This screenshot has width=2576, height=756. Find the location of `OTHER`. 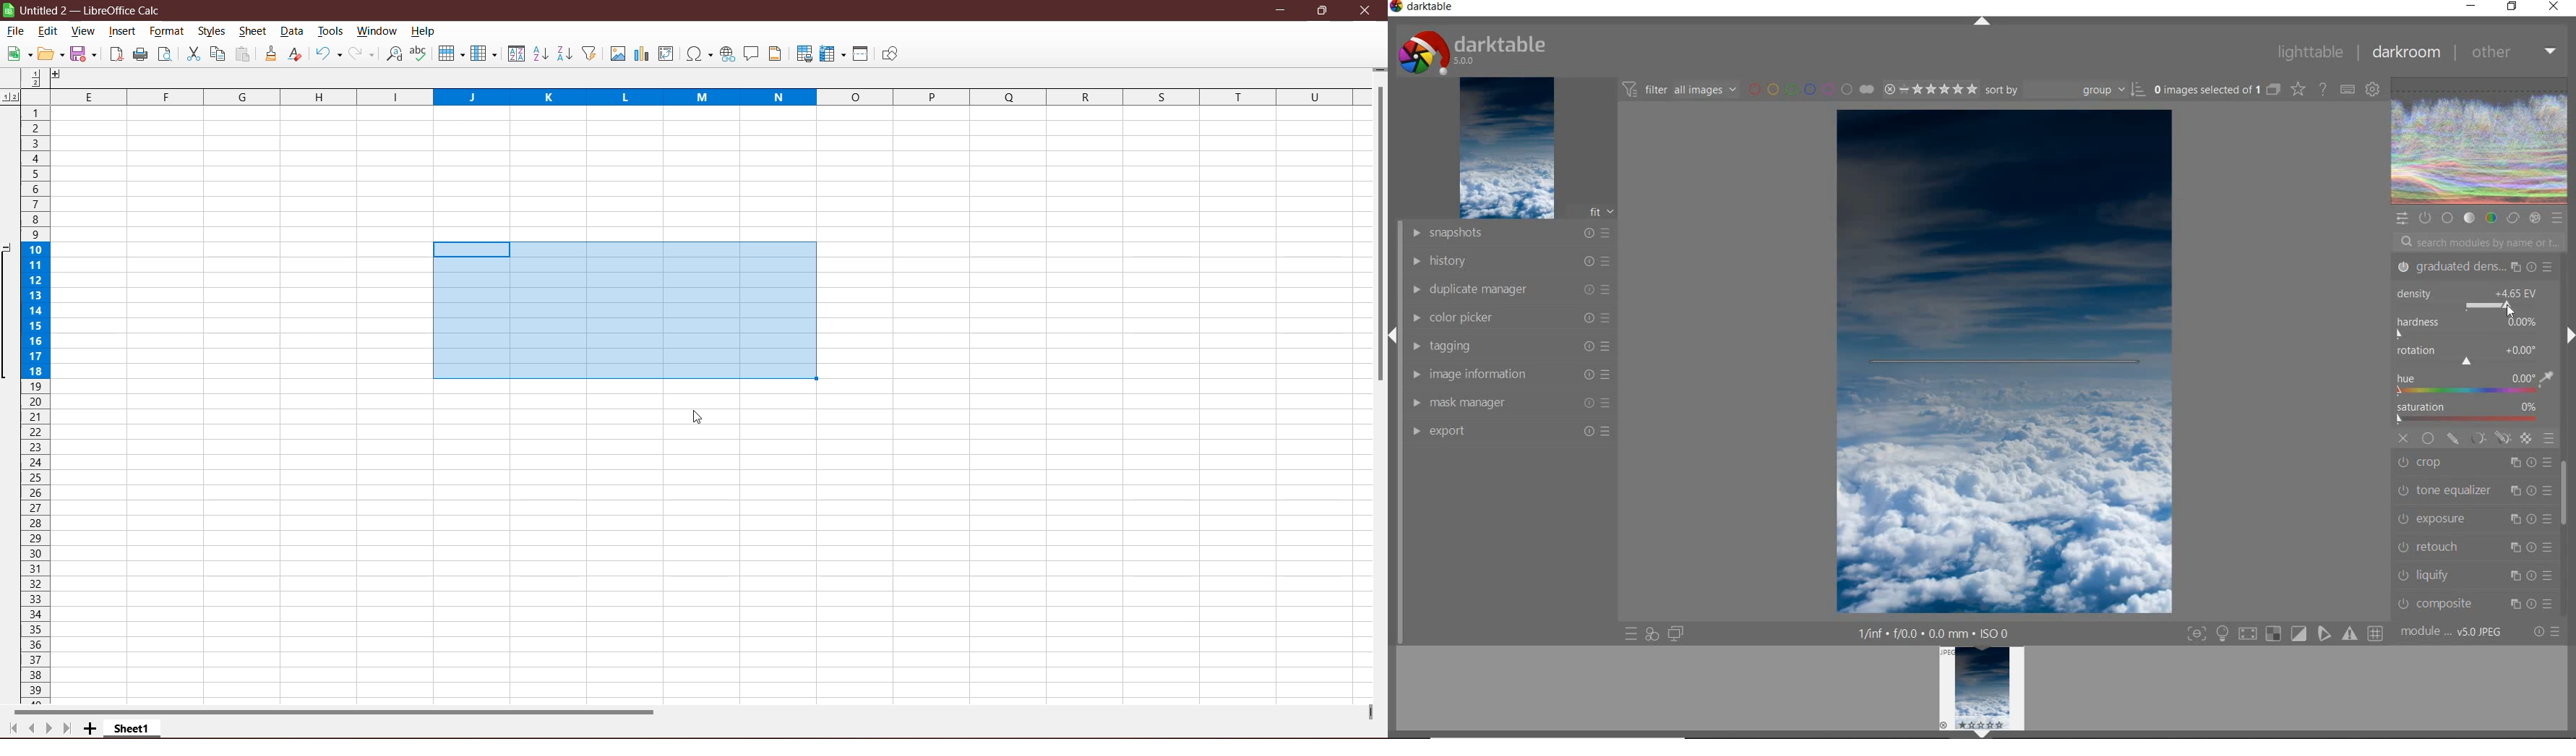

OTHER is located at coordinates (2512, 54).